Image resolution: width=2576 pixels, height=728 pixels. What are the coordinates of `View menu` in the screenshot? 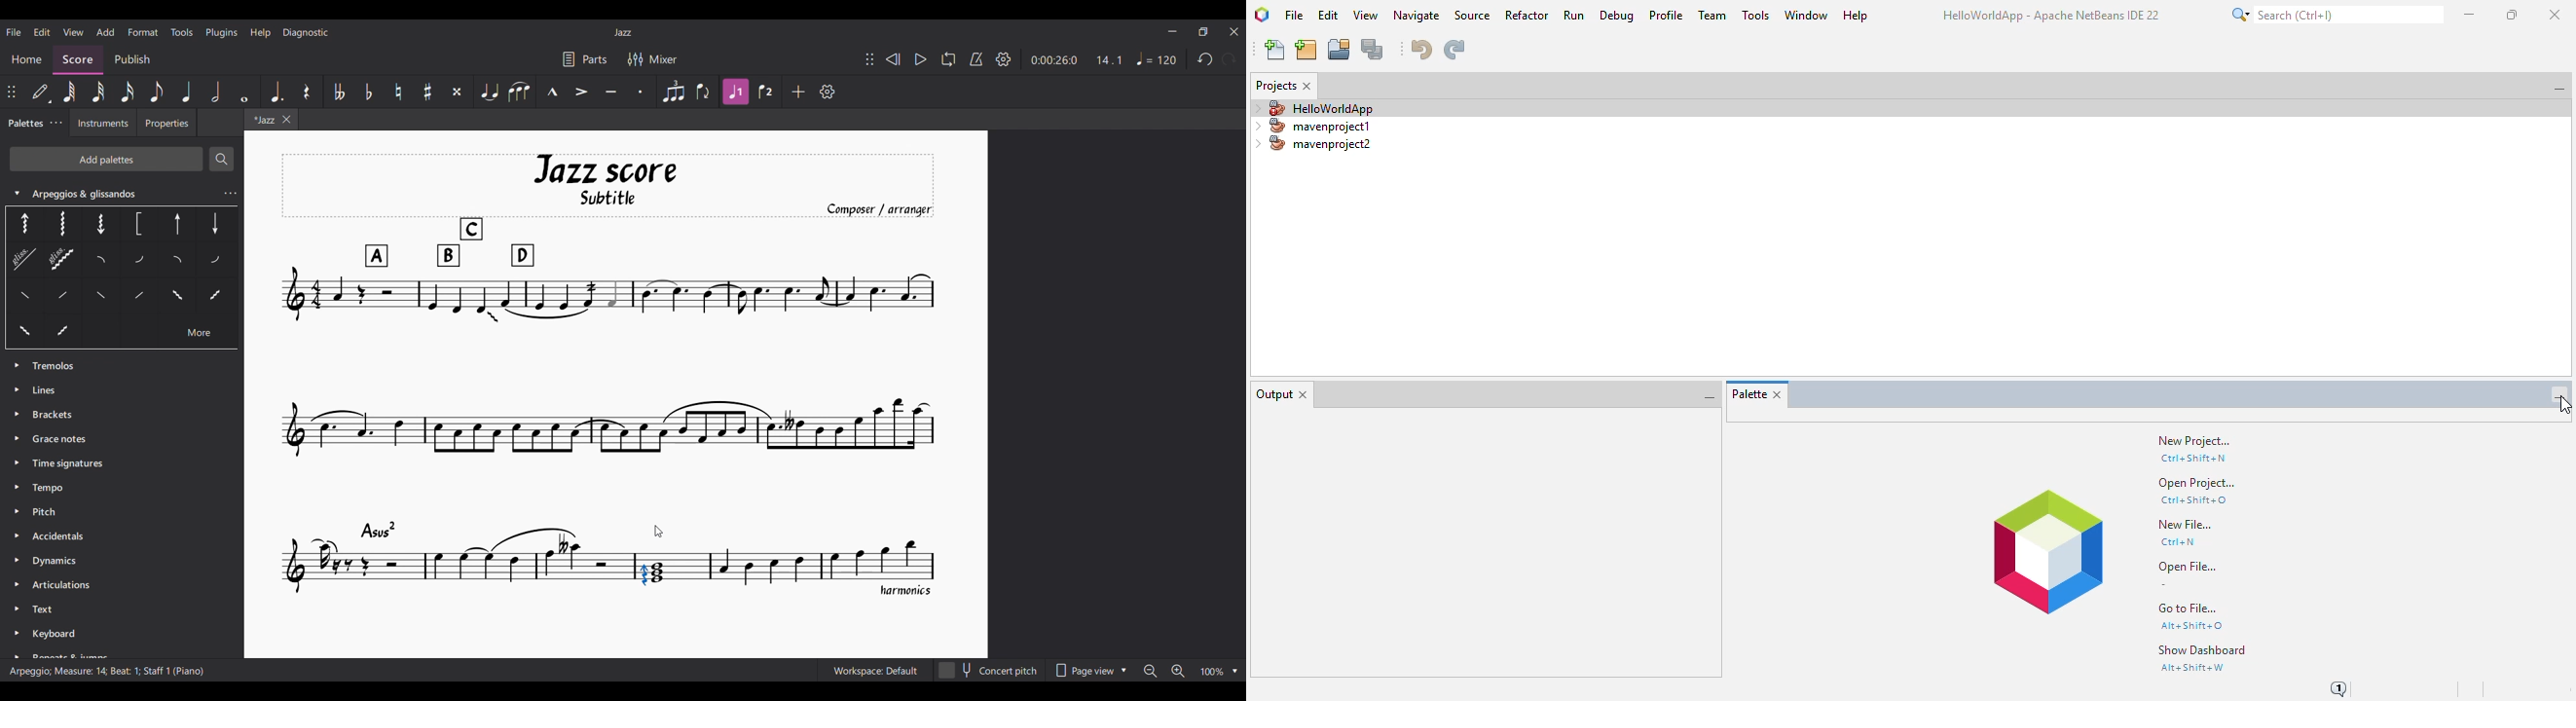 It's located at (73, 32).